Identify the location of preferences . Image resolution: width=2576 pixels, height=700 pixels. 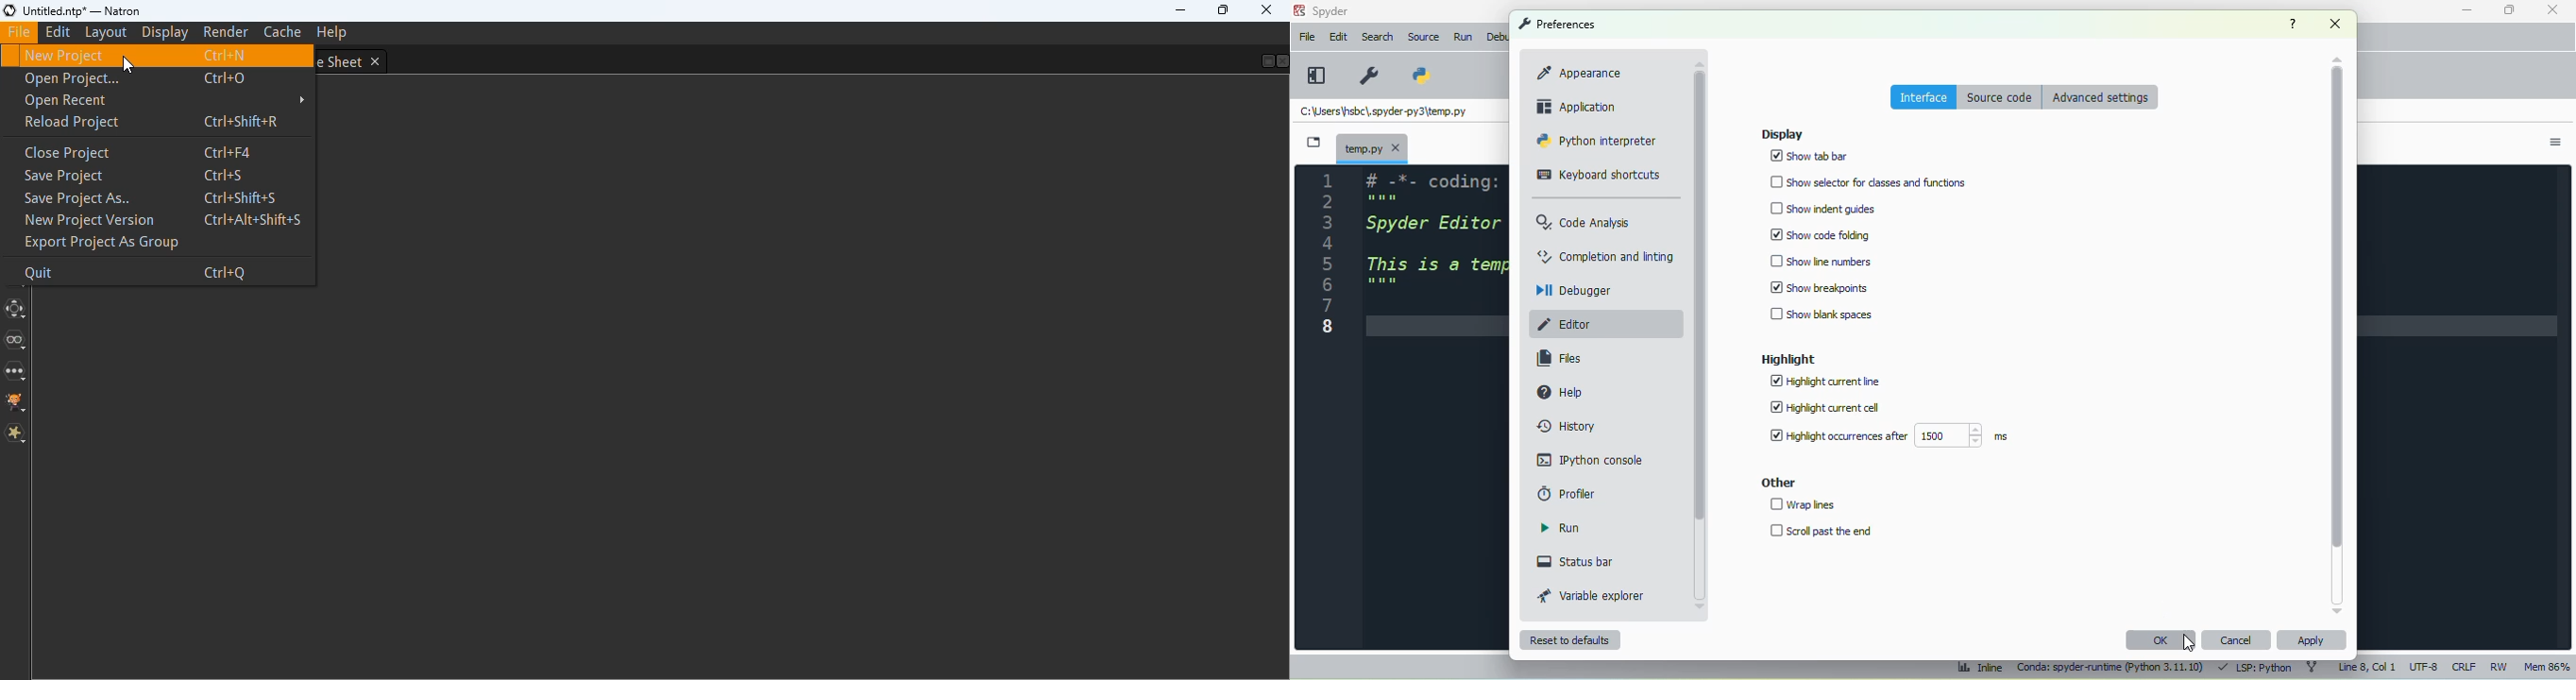
(1367, 74).